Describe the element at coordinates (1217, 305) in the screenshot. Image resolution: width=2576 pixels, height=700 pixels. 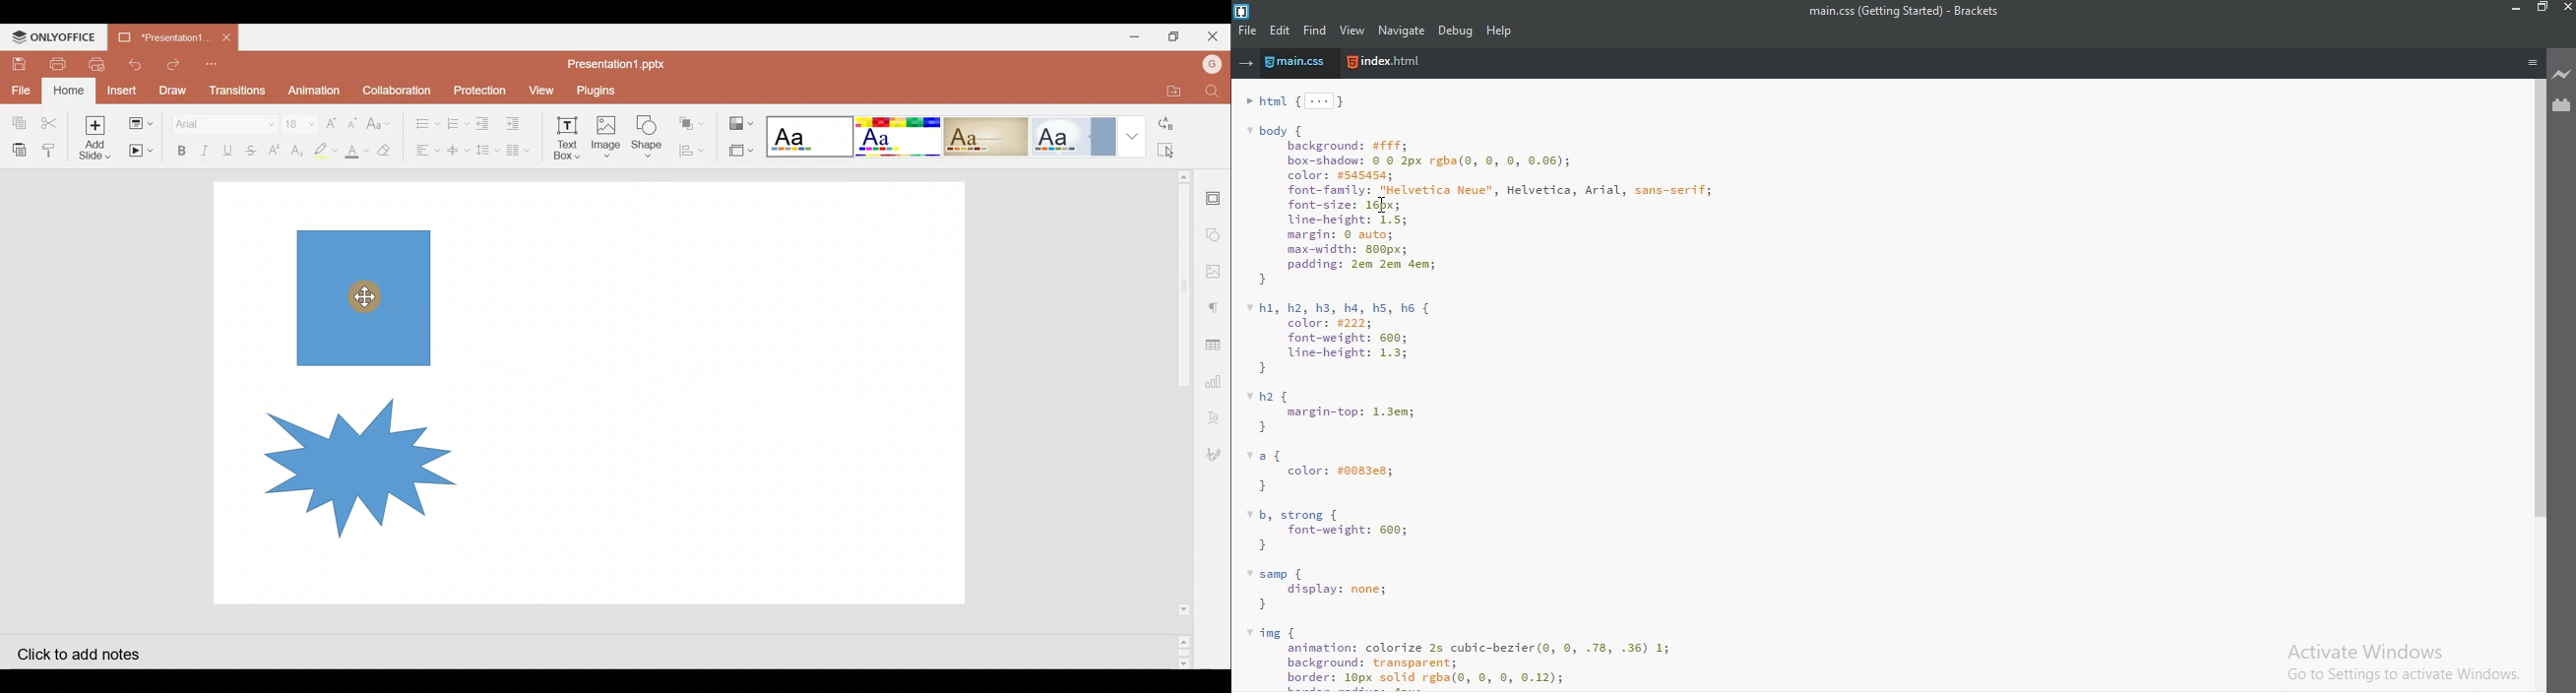
I see `Paragraph settings` at that location.